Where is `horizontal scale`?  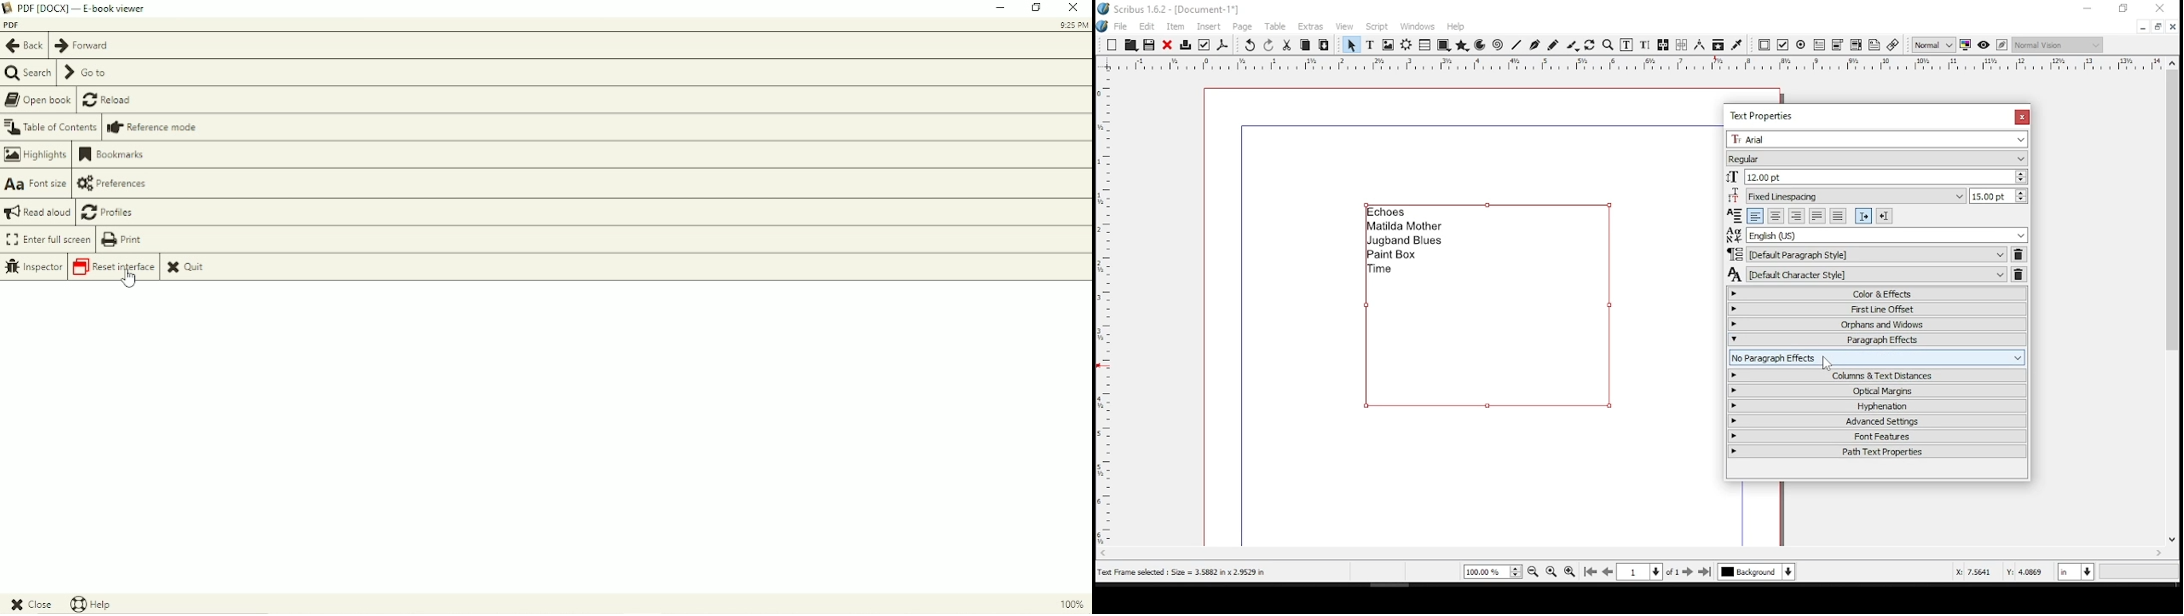
horizontal scale is located at coordinates (1646, 62).